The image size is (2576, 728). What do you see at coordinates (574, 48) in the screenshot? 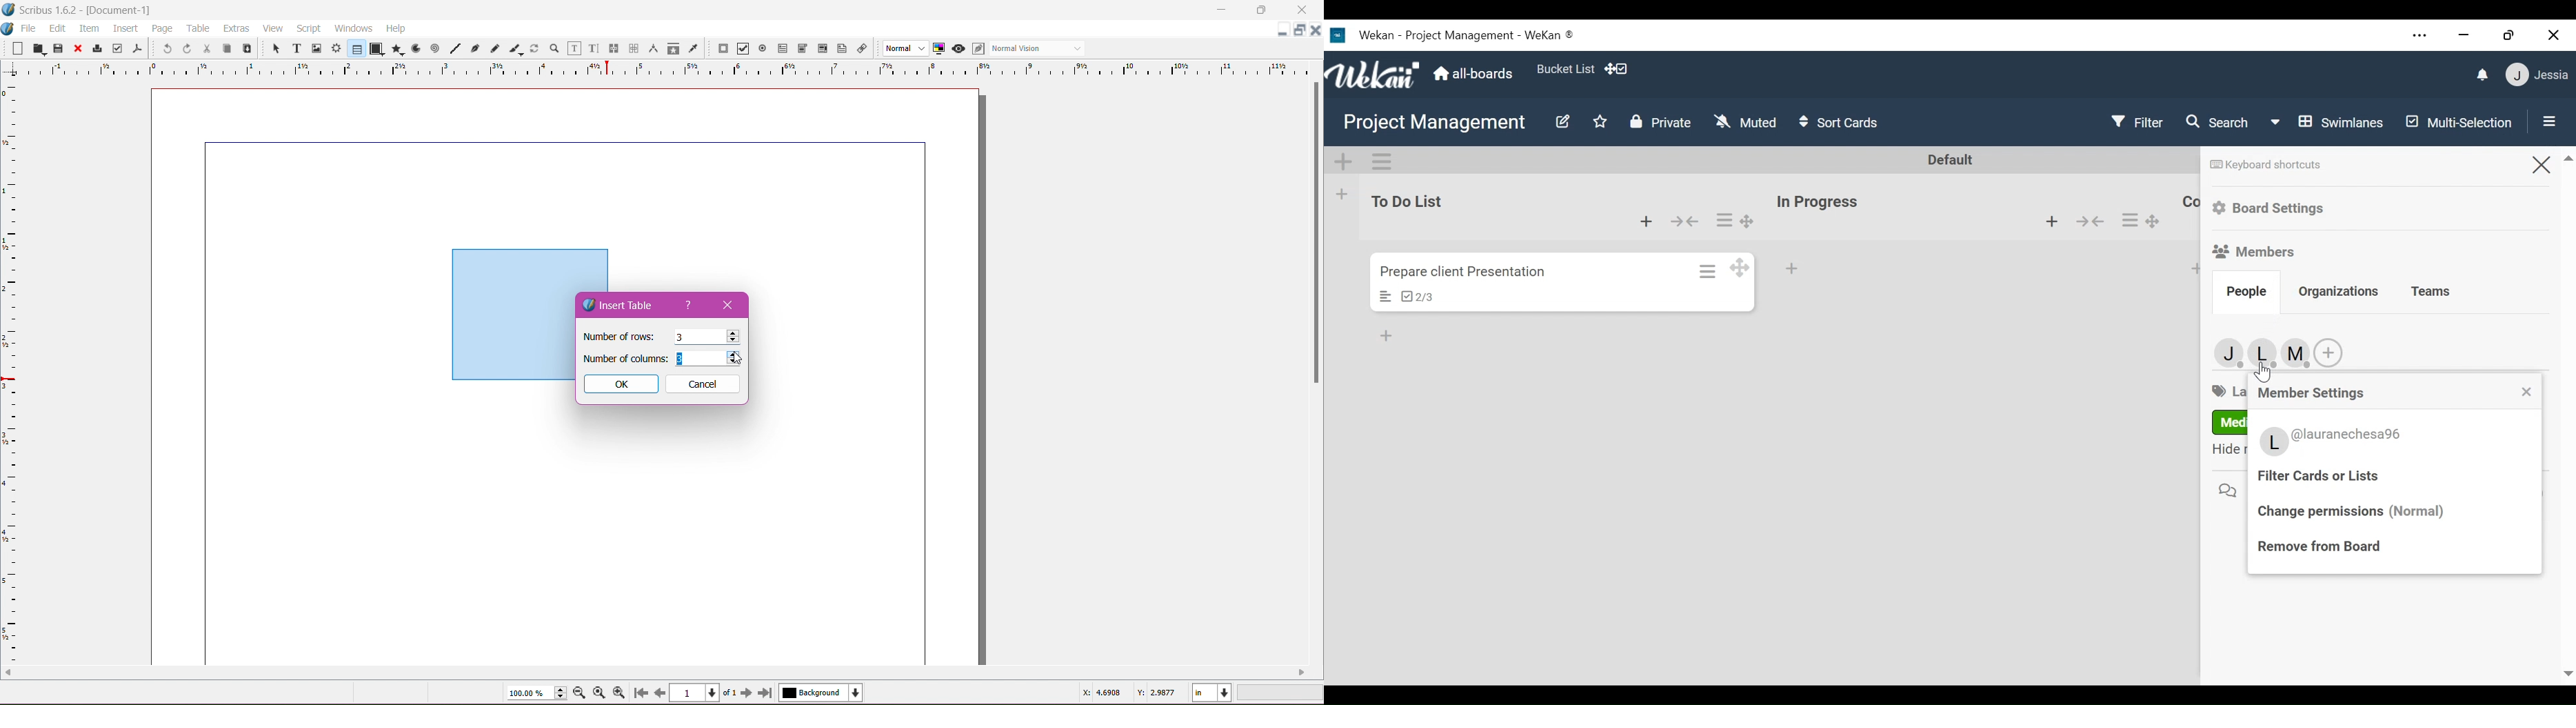
I see `Edit Text in Frames` at bounding box center [574, 48].